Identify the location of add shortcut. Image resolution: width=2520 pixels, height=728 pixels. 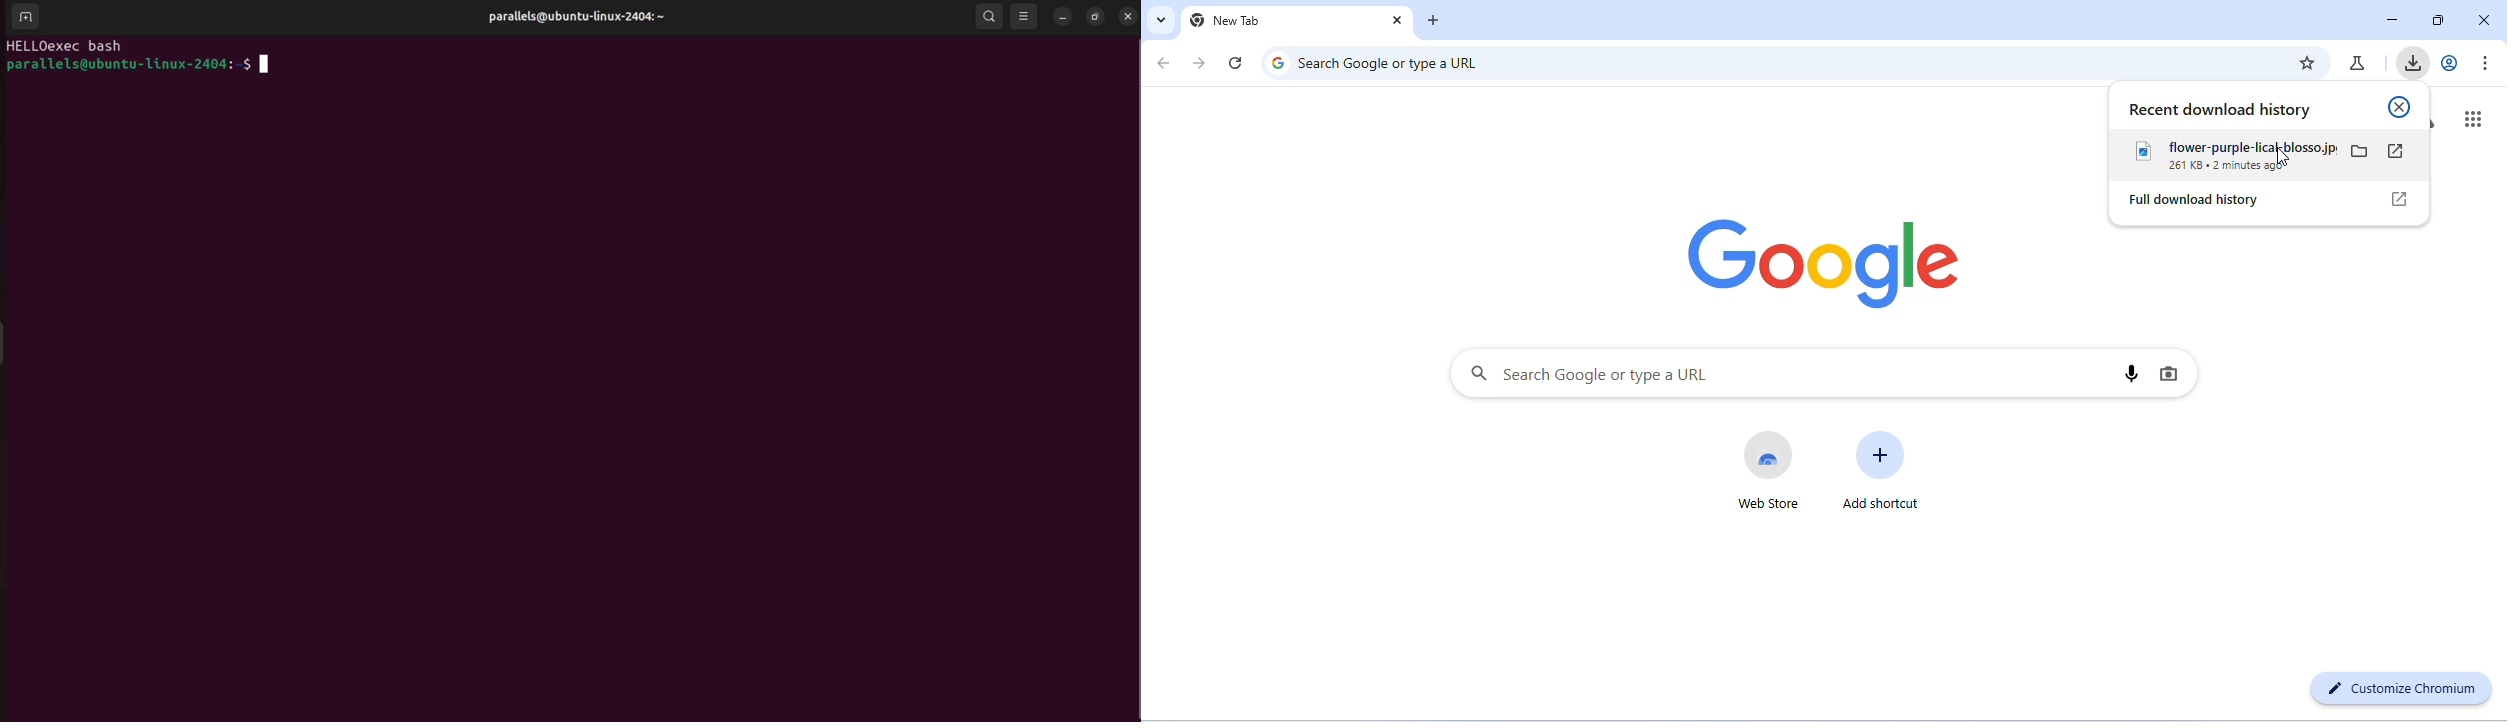
(1887, 475).